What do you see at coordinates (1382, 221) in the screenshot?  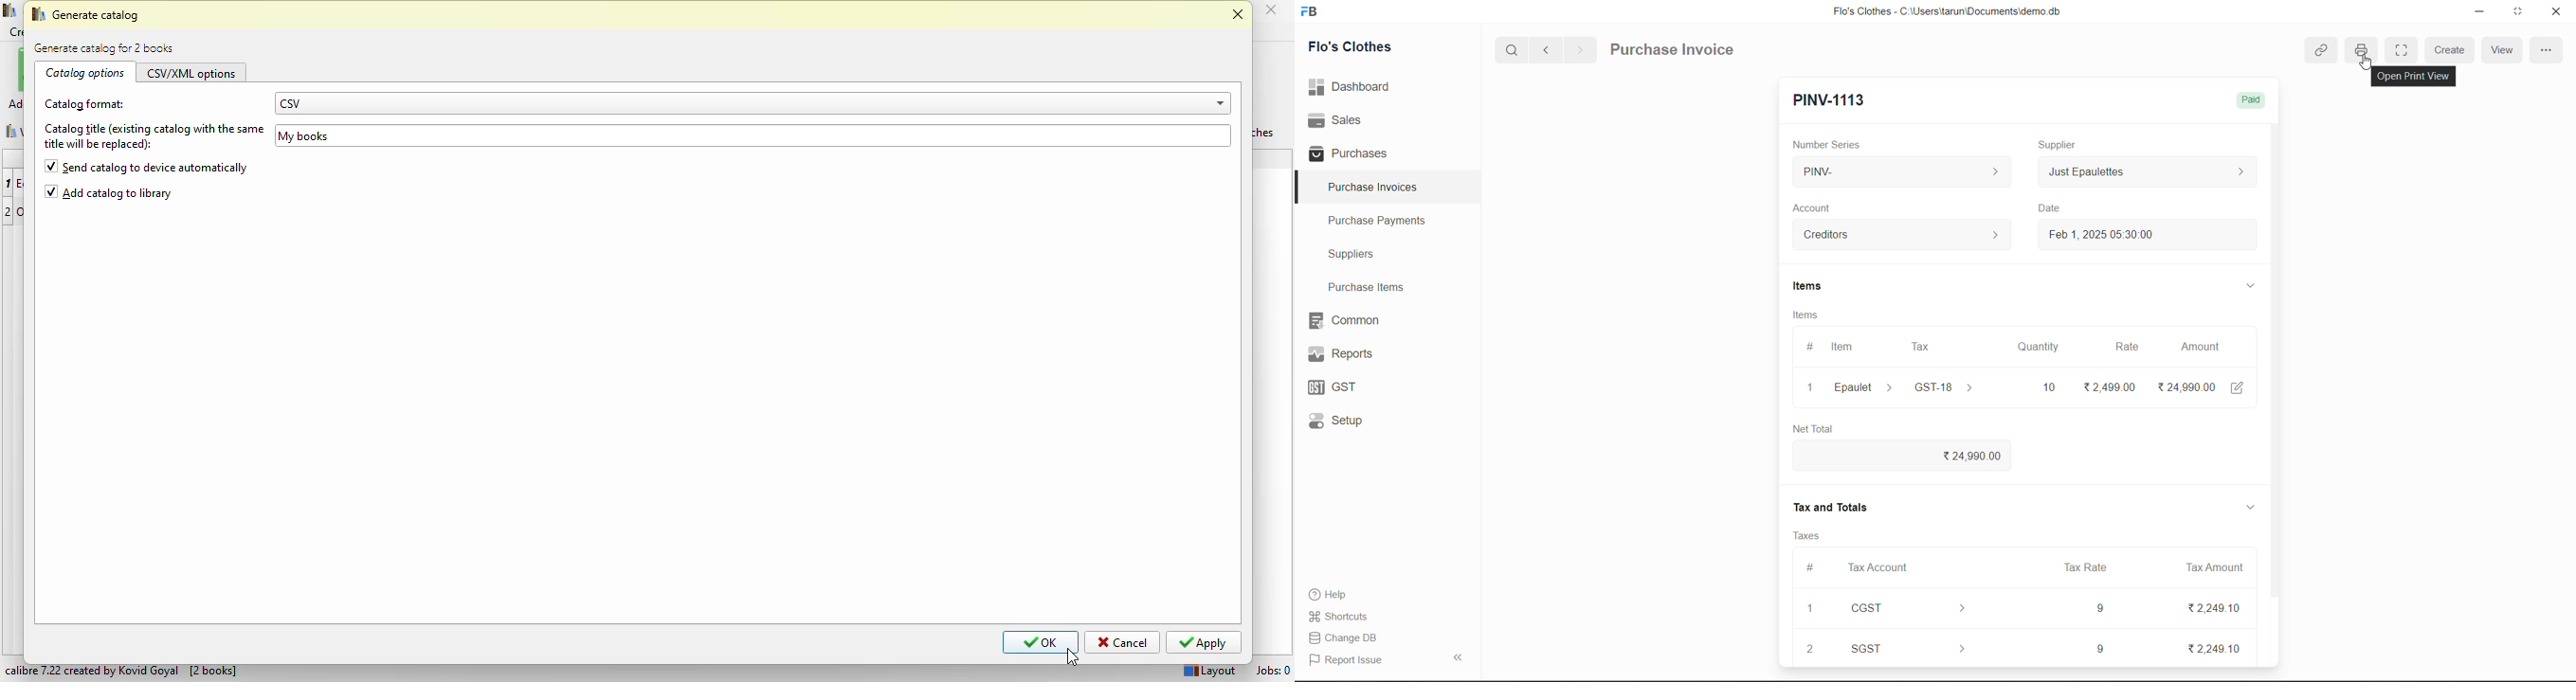 I see `Purchase Payments` at bounding box center [1382, 221].